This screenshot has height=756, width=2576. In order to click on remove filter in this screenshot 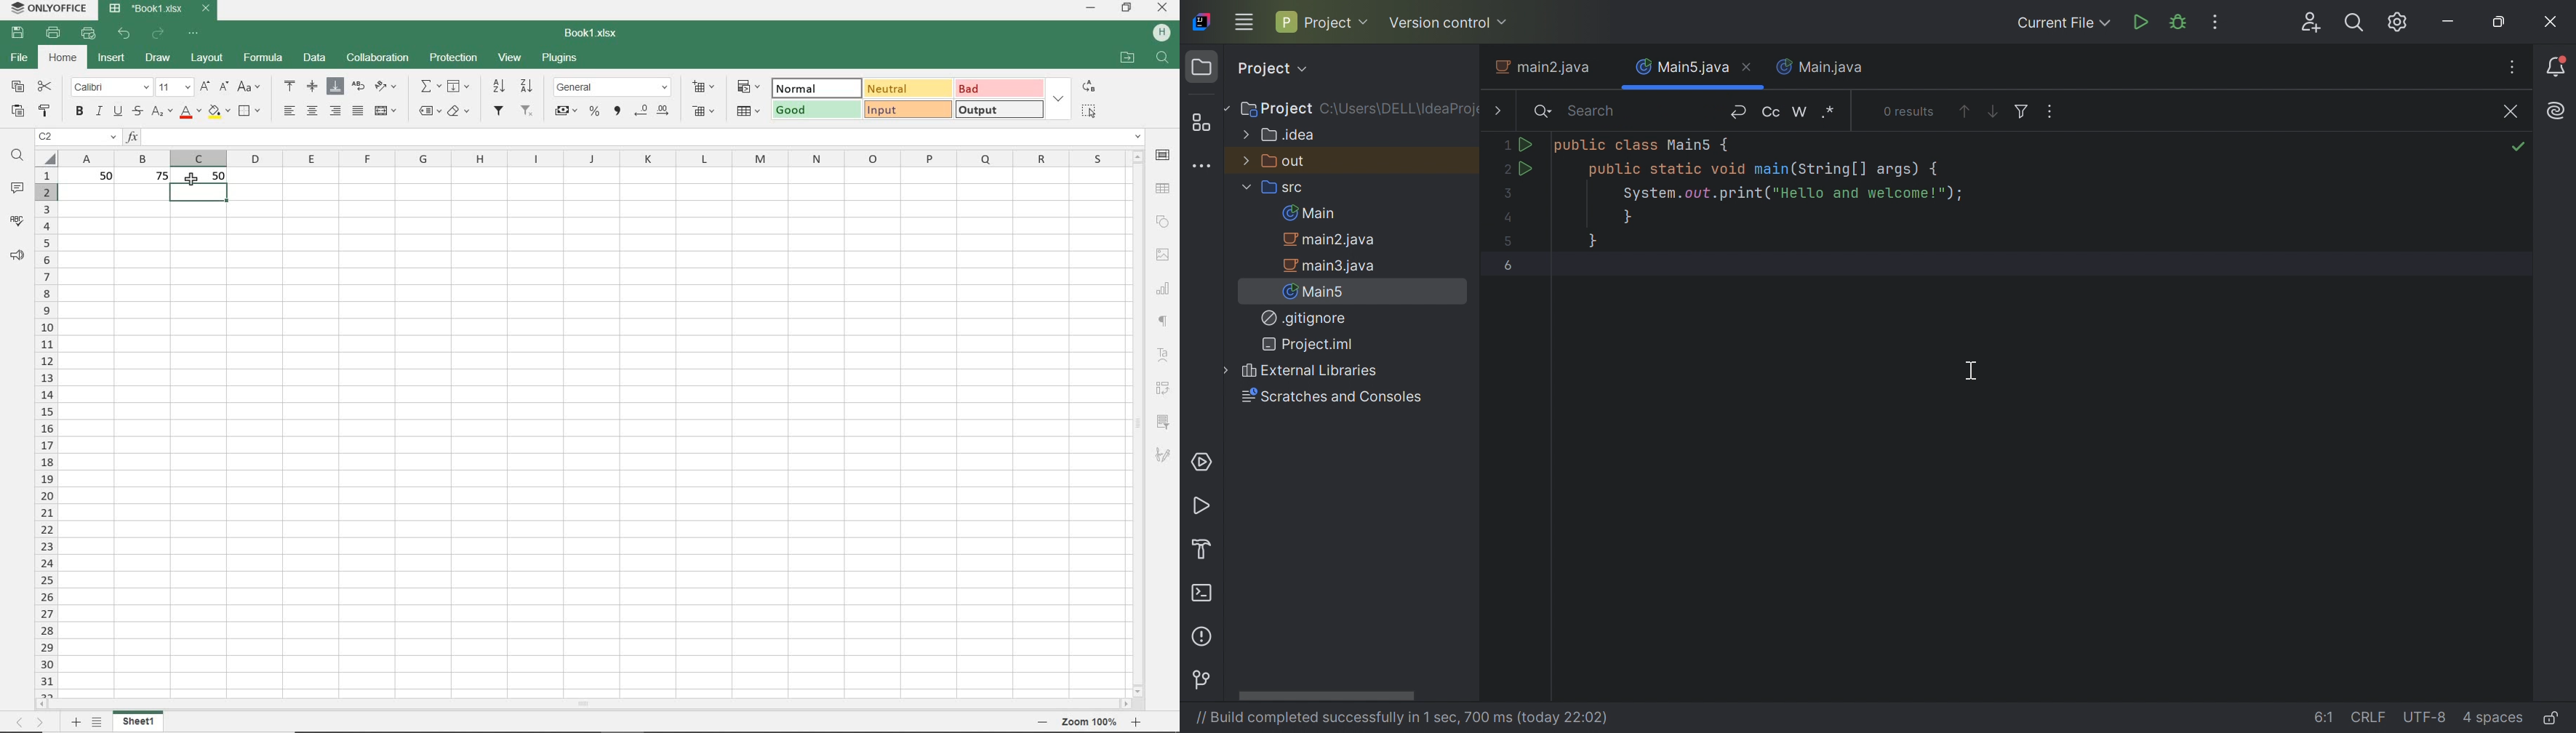, I will do `click(527, 112)`.